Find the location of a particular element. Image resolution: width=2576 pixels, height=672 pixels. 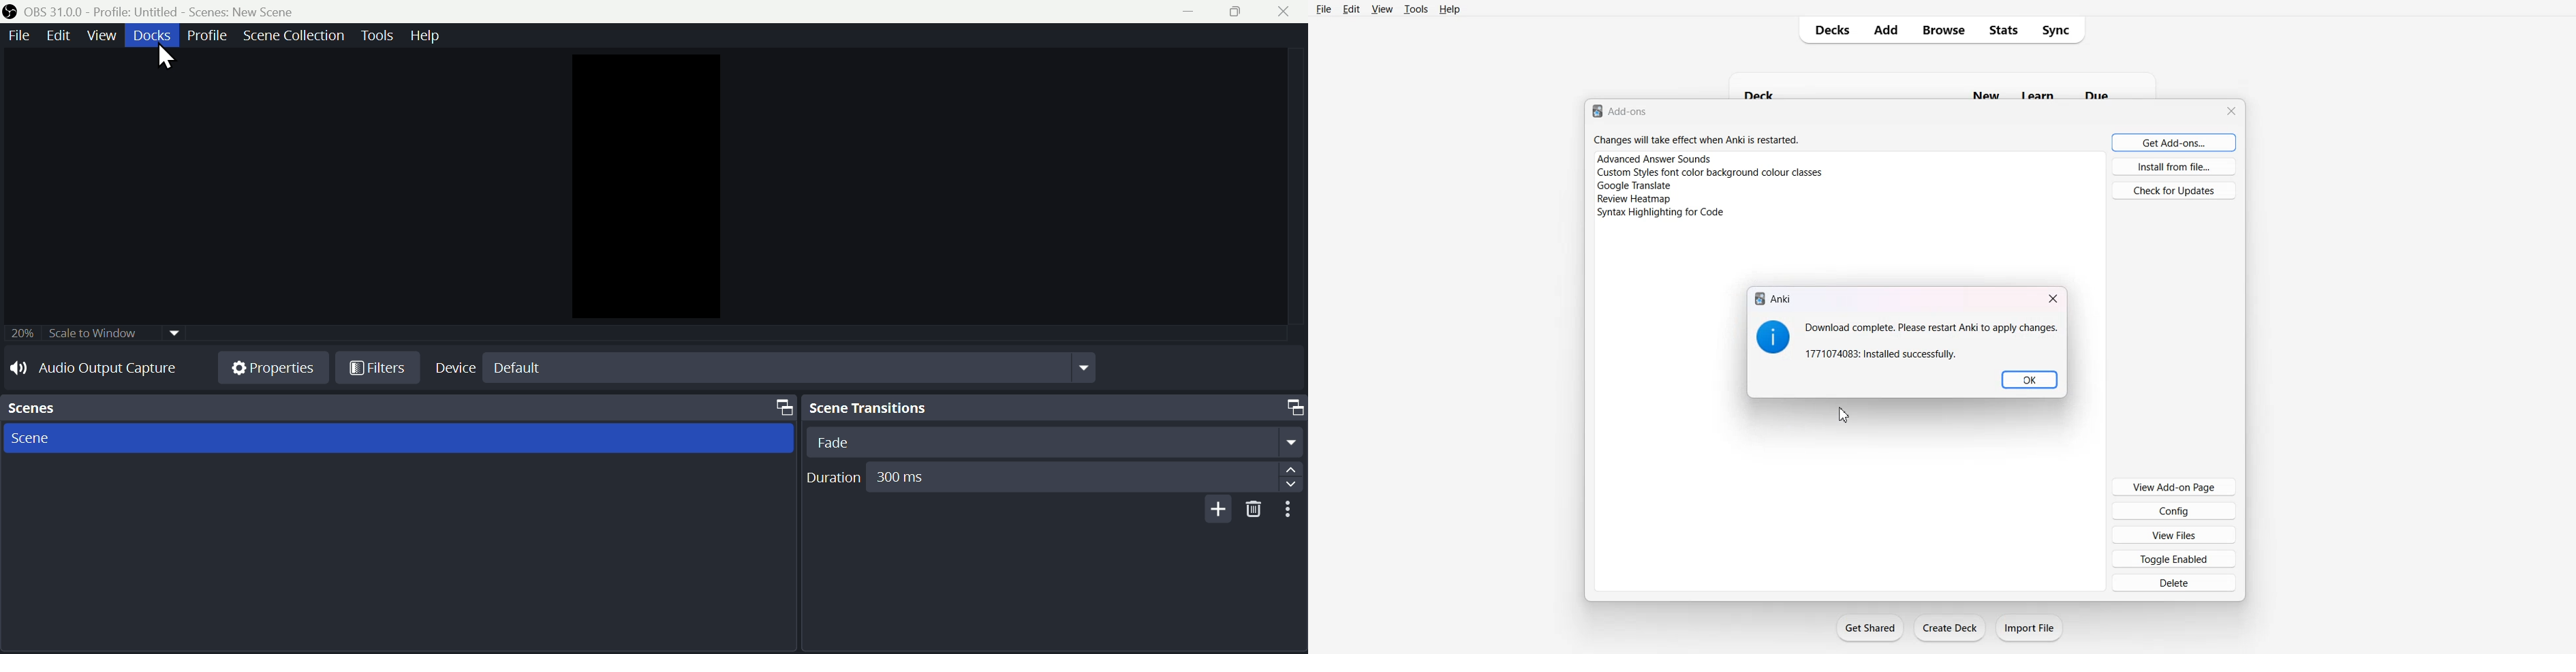

help is located at coordinates (430, 36).